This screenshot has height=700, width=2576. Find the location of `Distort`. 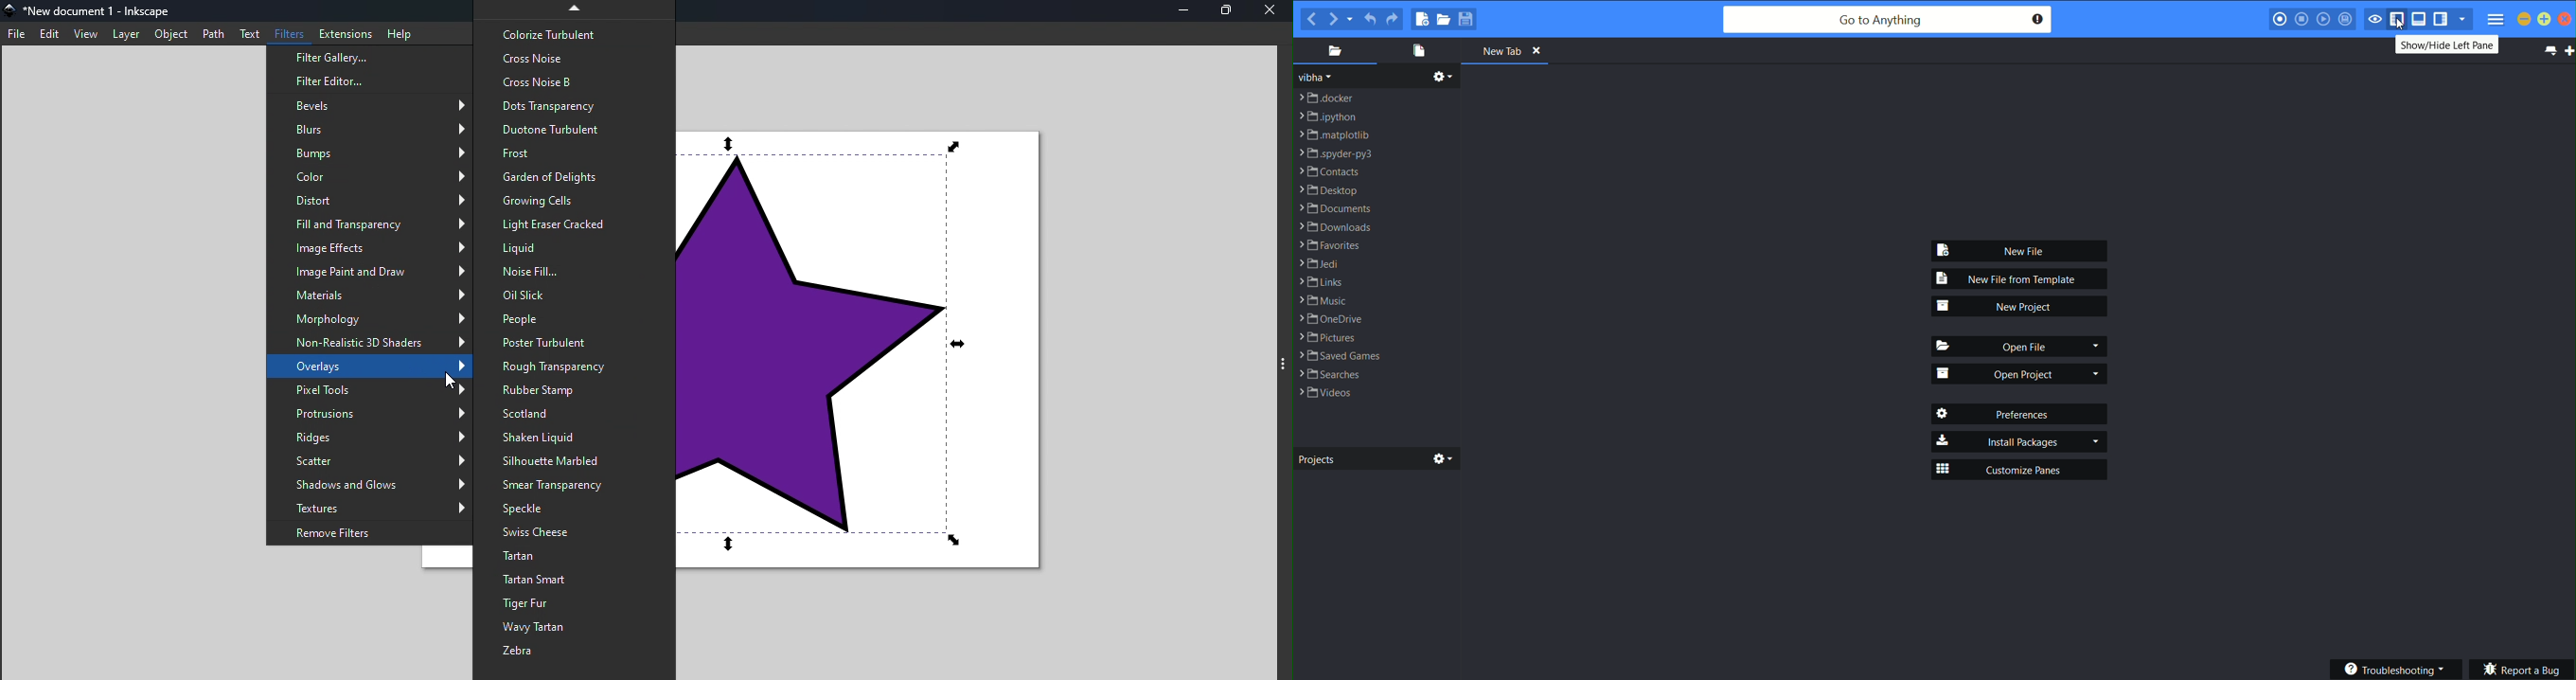

Distort is located at coordinates (373, 202).